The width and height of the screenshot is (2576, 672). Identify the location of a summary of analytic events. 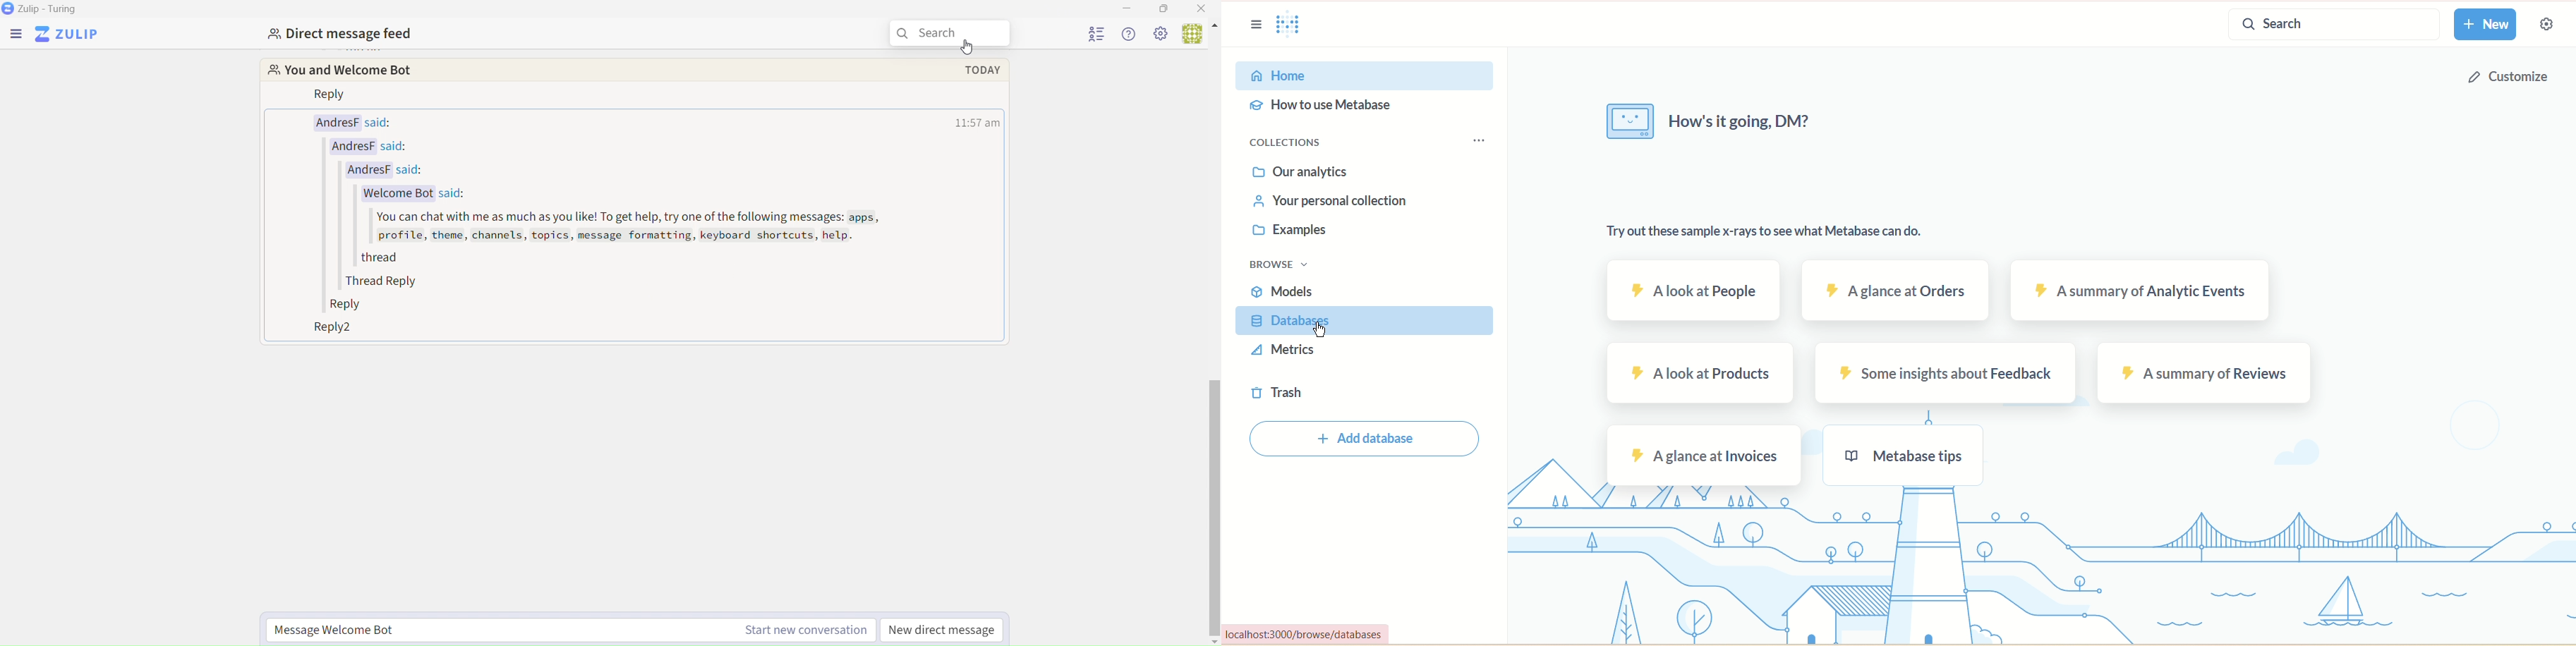
(2141, 291).